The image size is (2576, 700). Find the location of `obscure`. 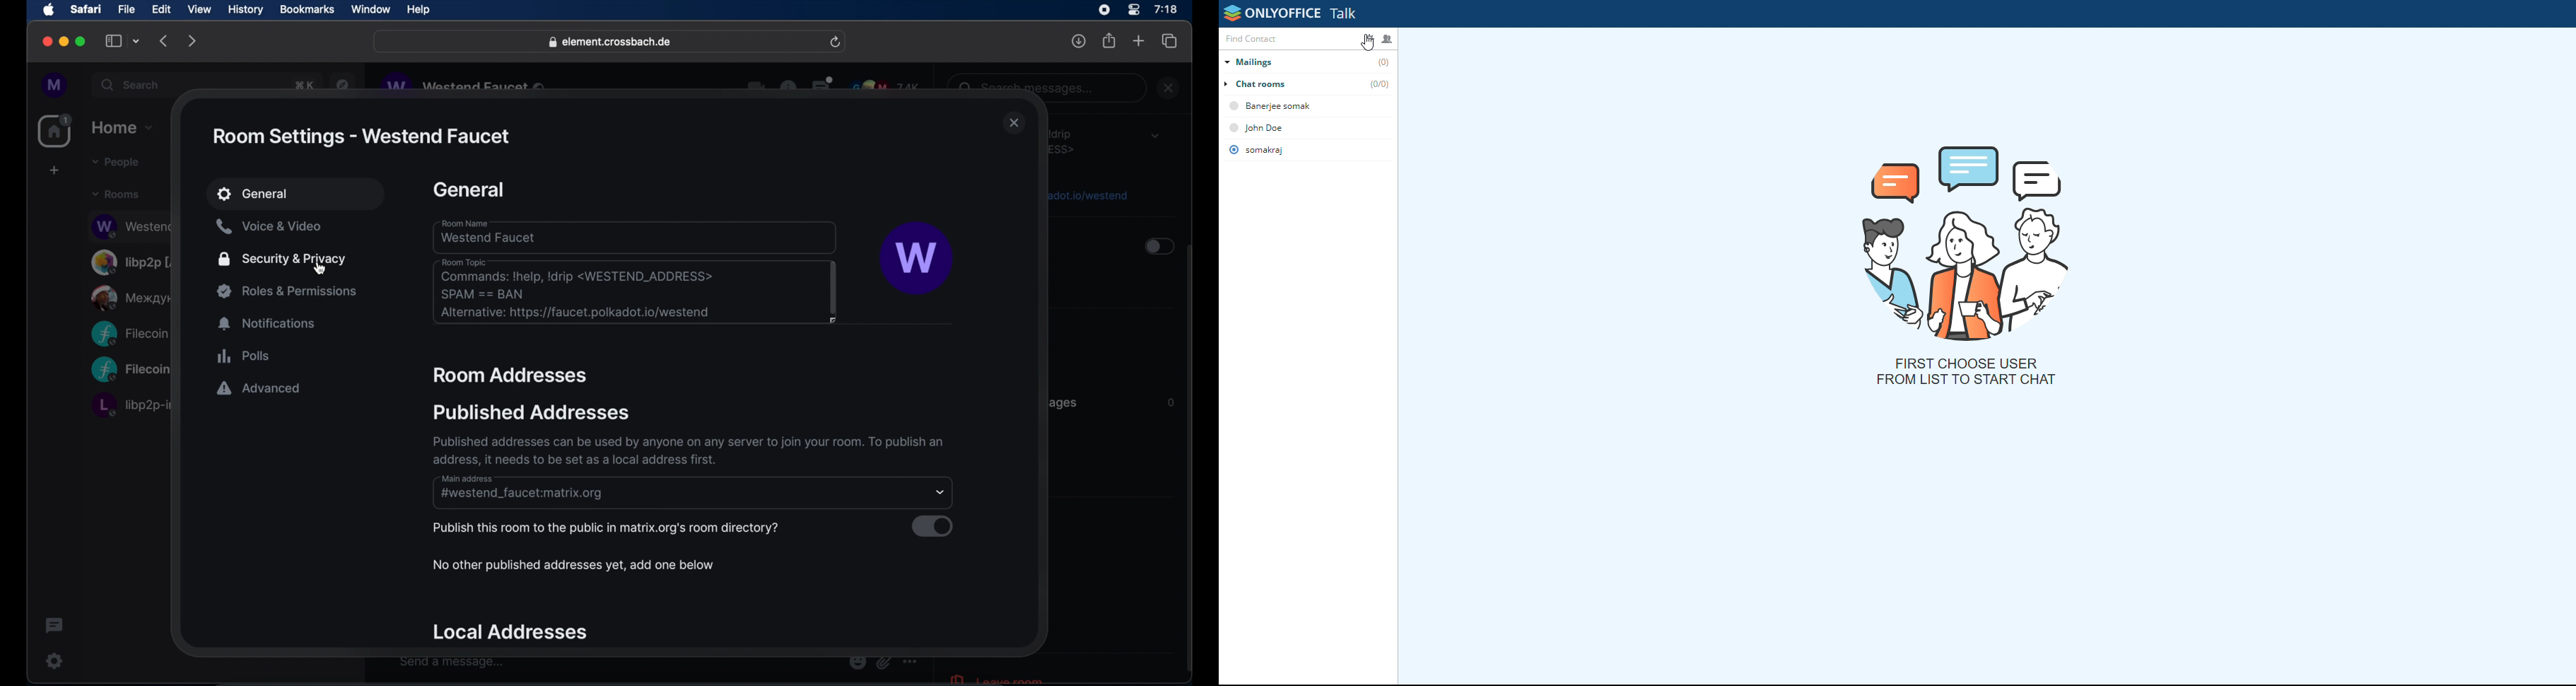

obscure is located at coordinates (129, 333).